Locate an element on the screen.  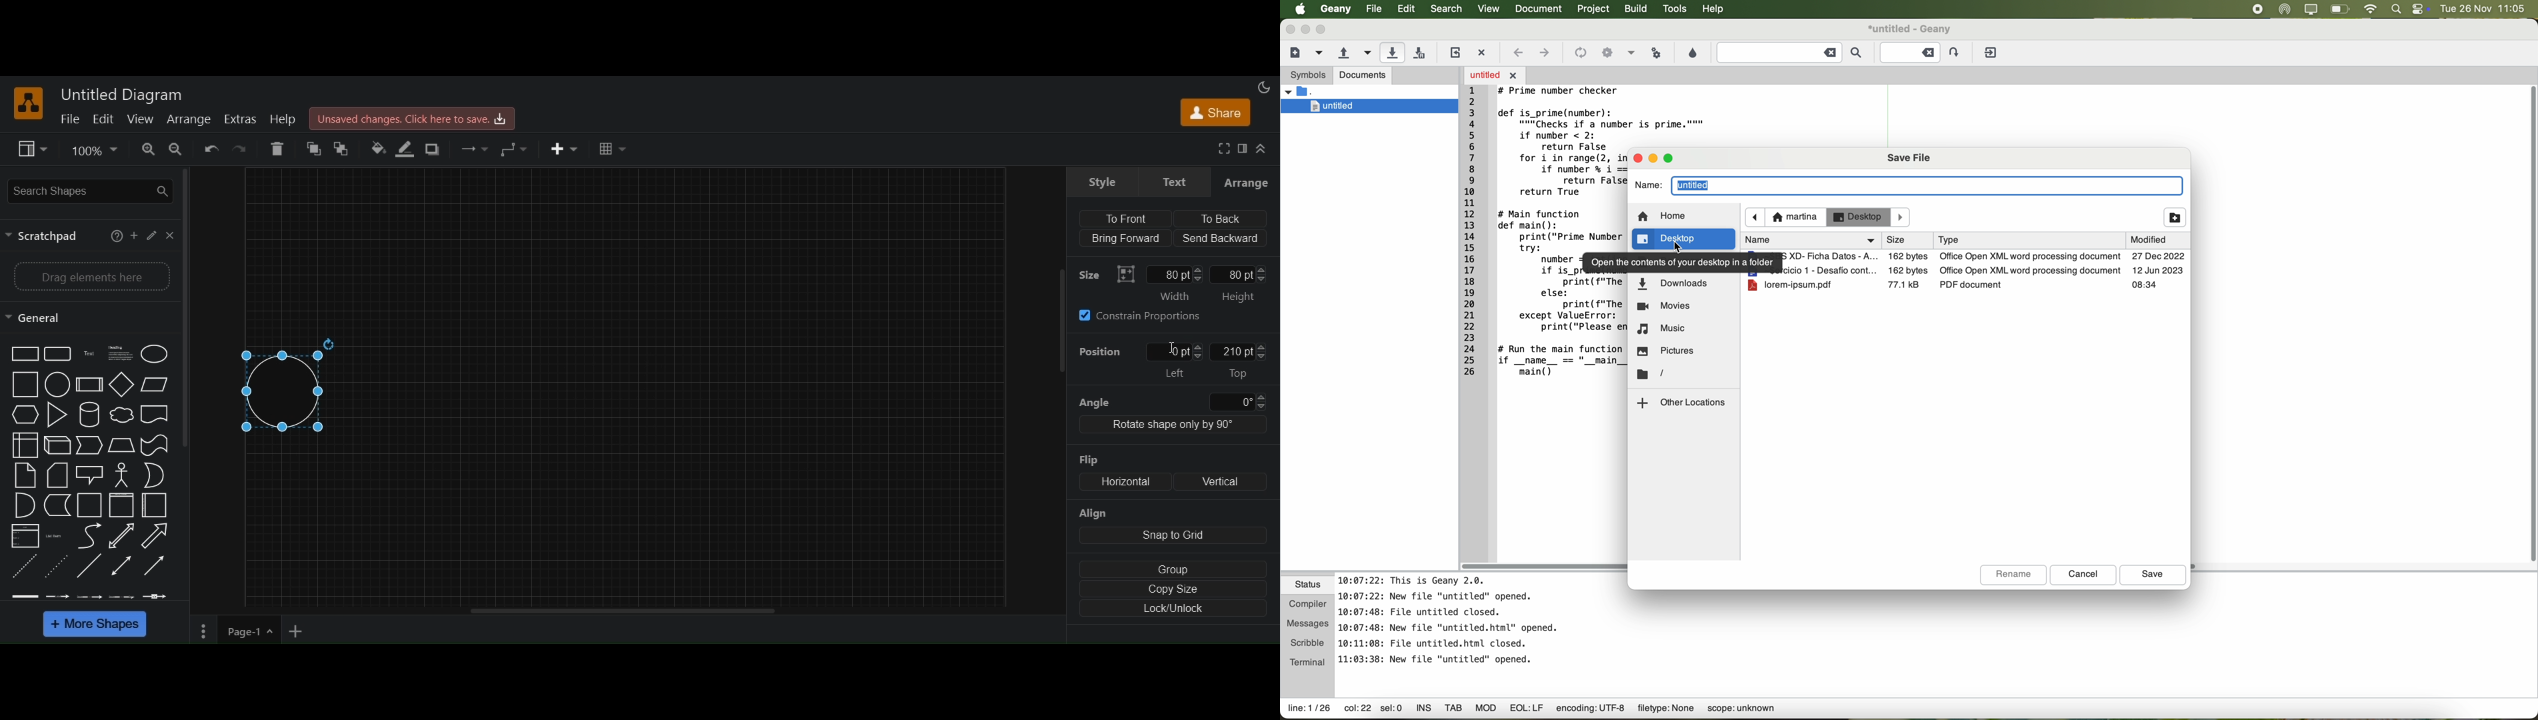
I-cursor is located at coordinates (1175, 352).